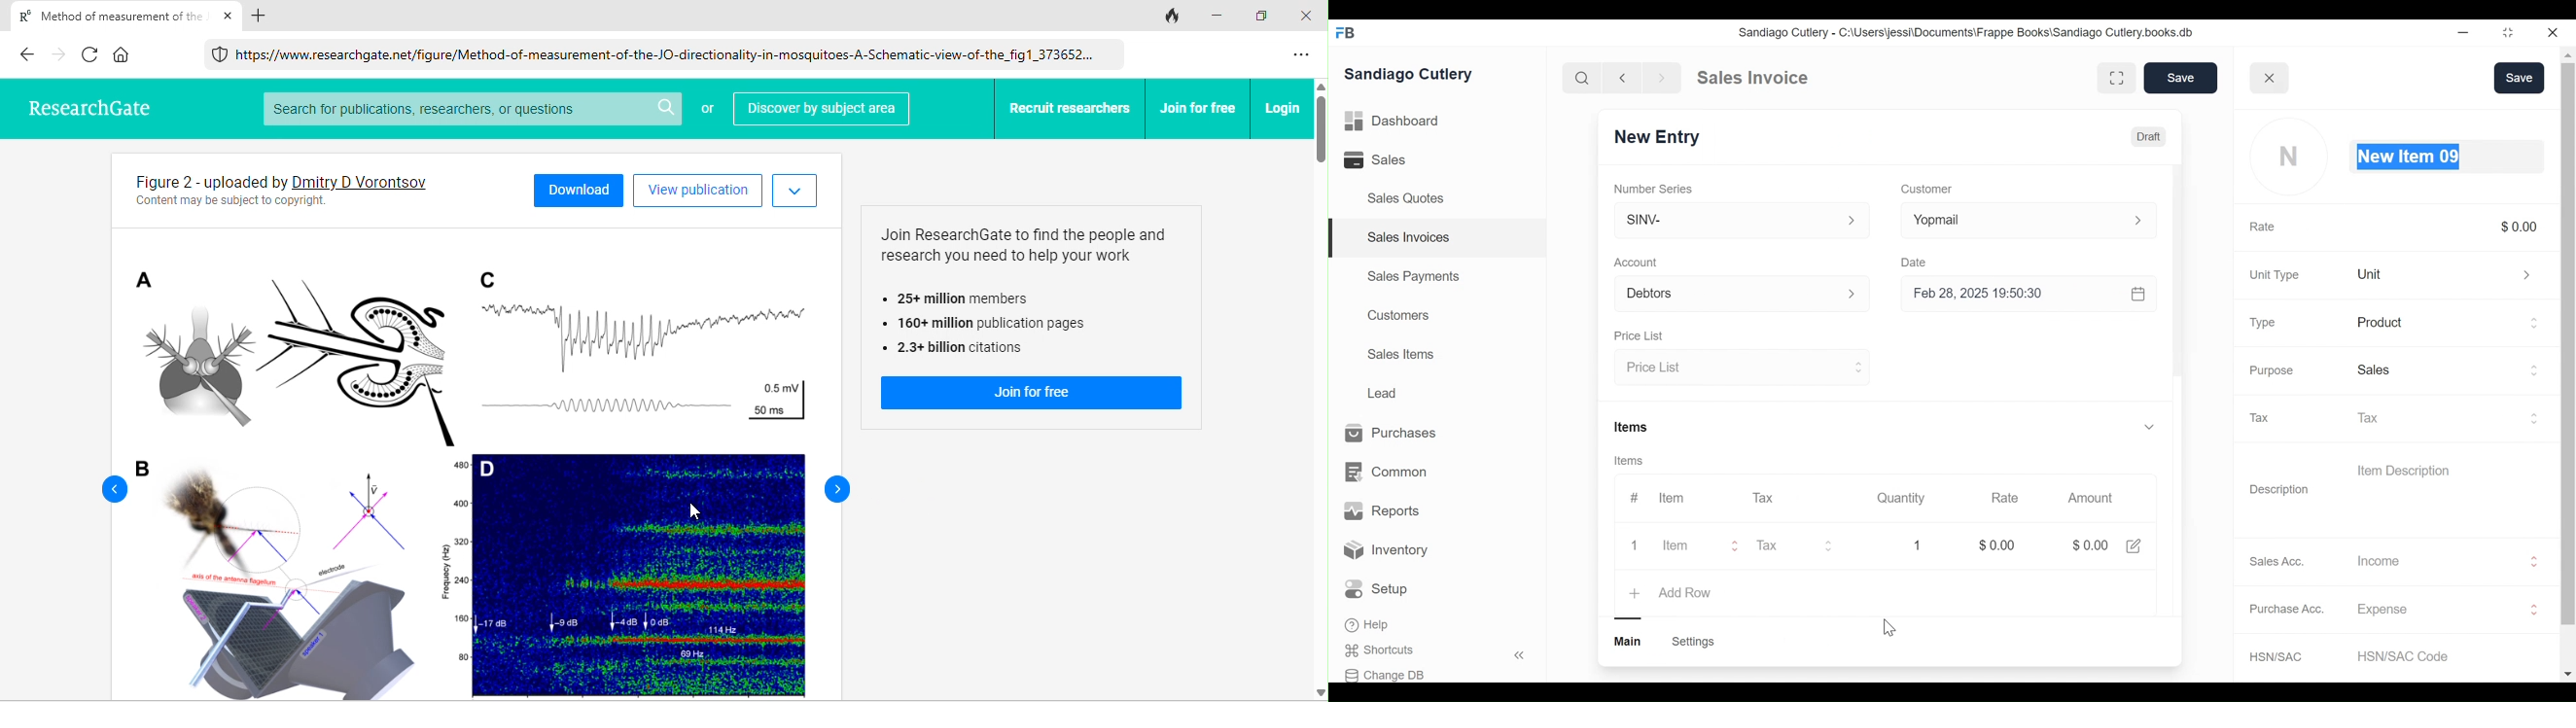 The width and height of the screenshot is (2576, 728). I want to click on Type, so click(2265, 324).